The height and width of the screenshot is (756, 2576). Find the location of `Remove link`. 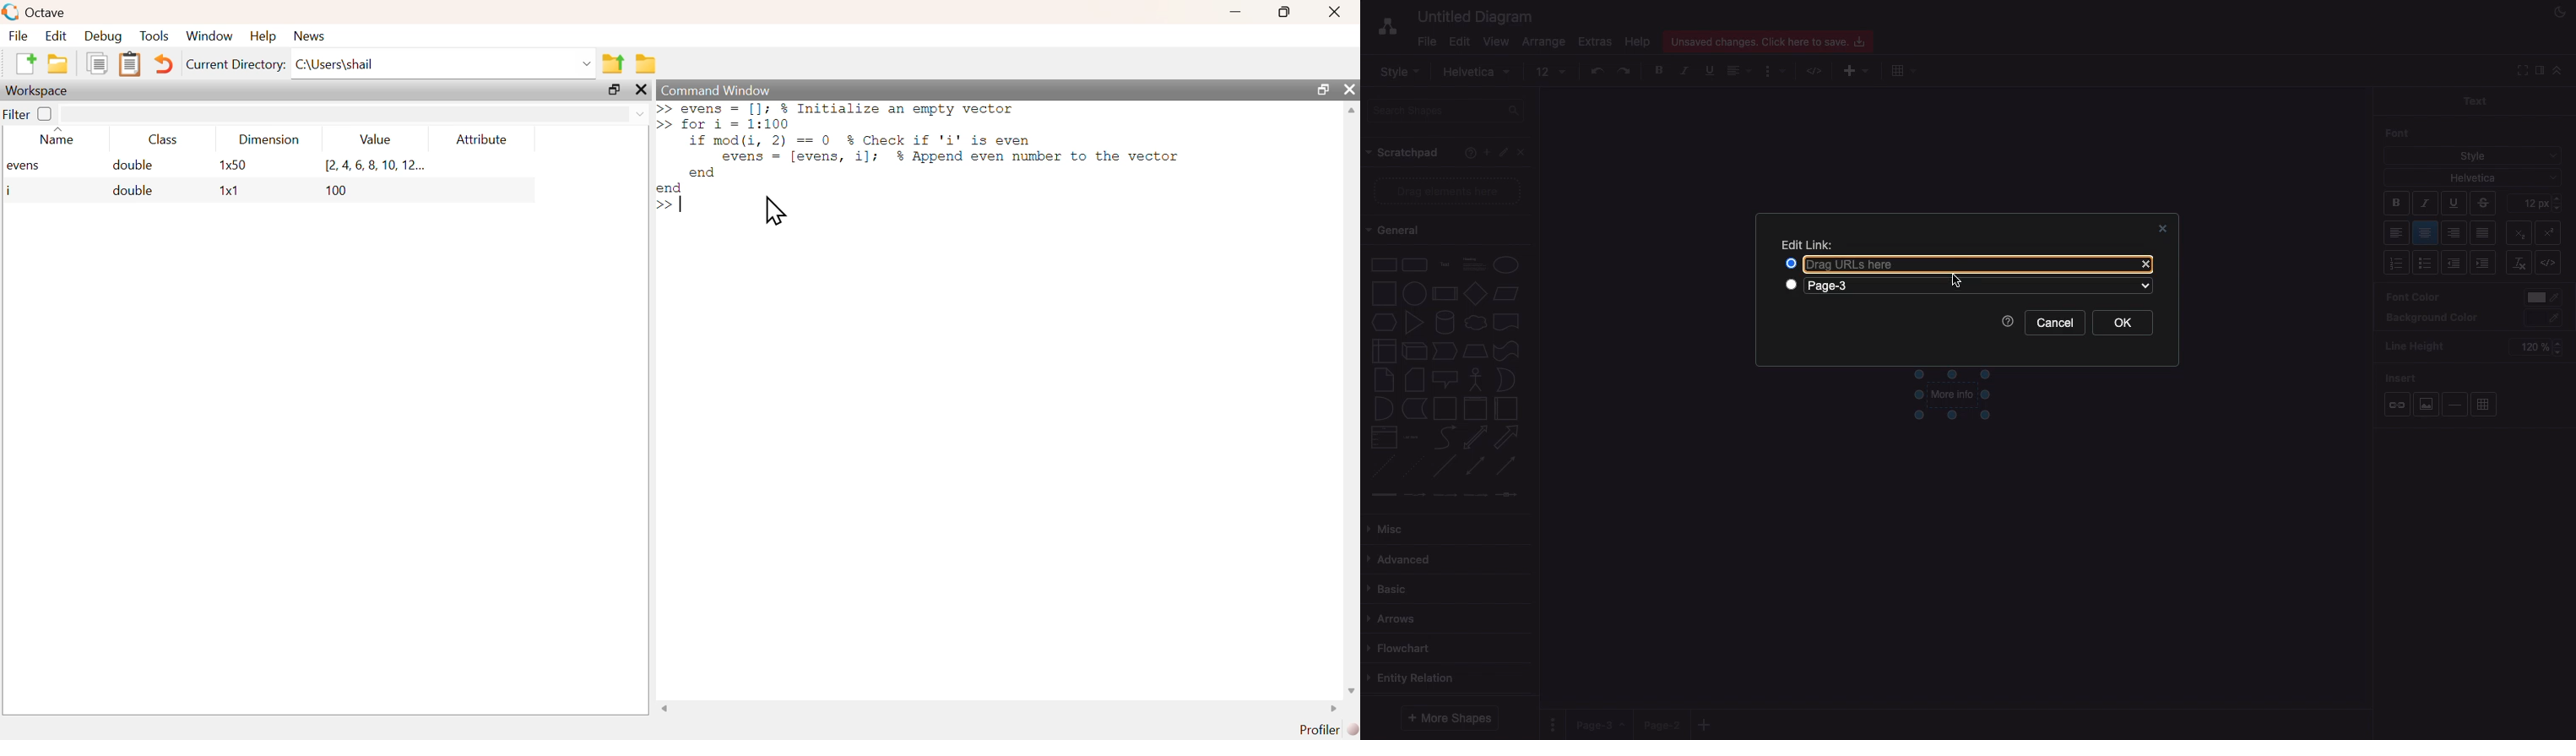

Remove link is located at coordinates (2519, 263).